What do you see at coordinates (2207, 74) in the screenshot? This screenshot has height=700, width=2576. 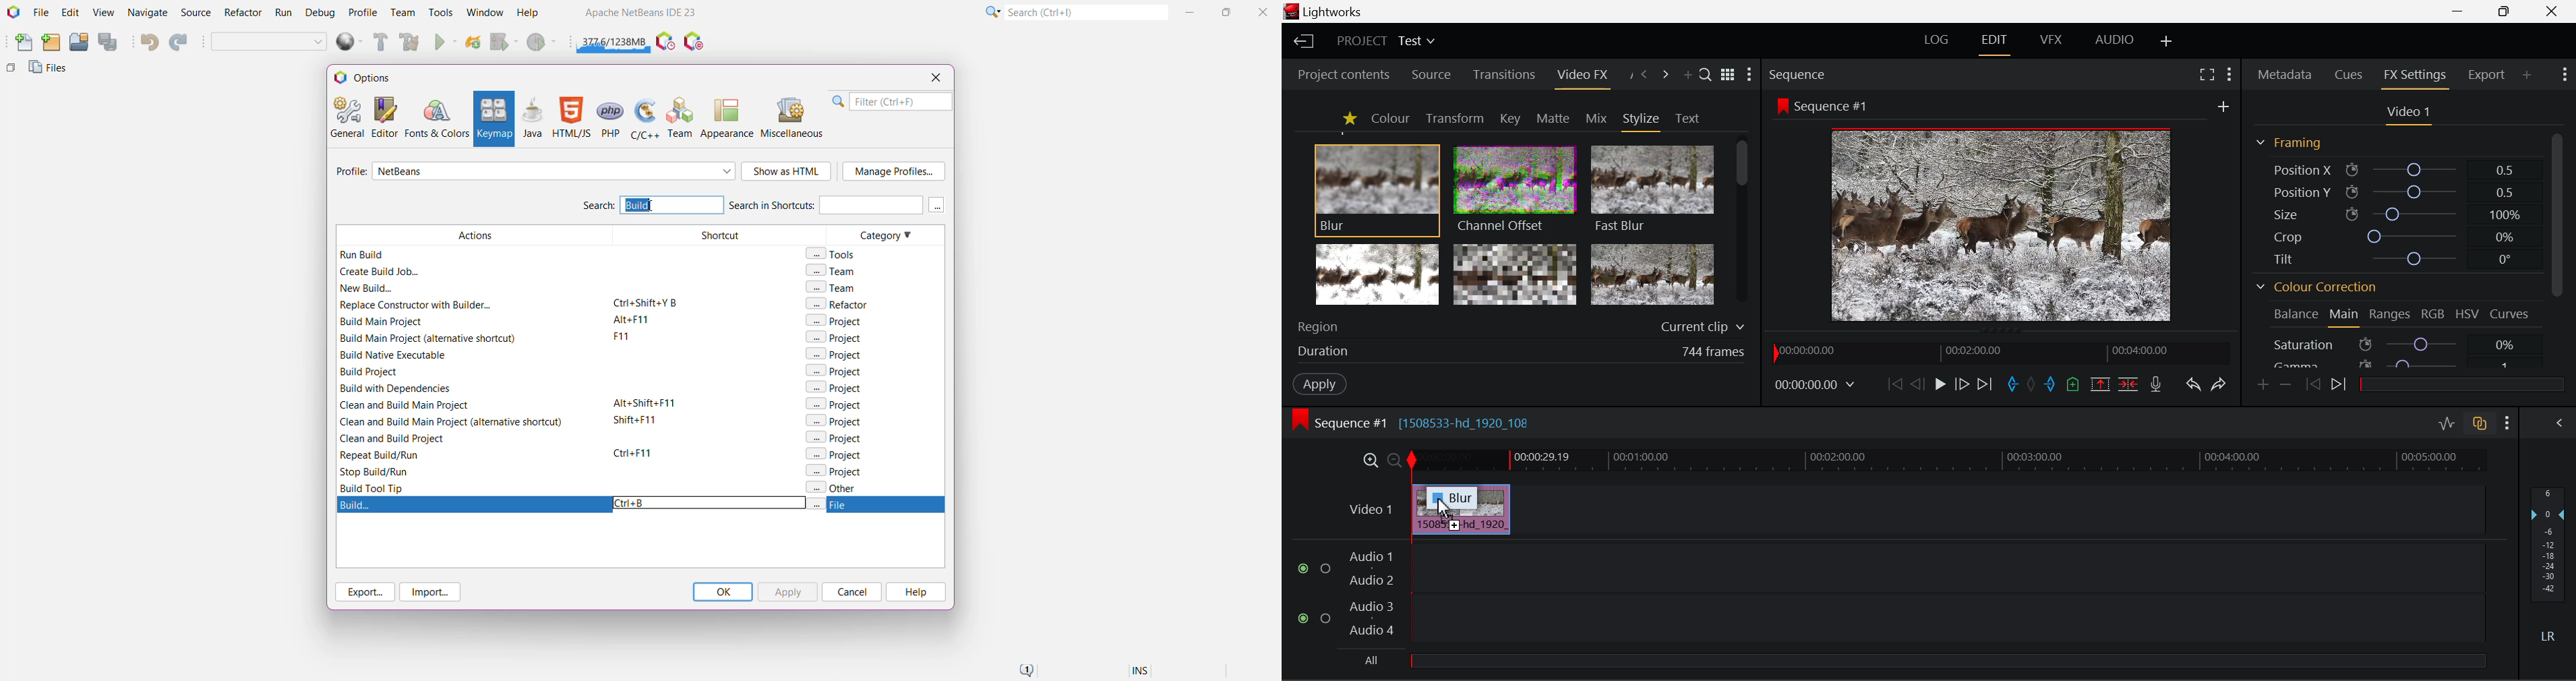 I see `Full Screen` at bounding box center [2207, 74].